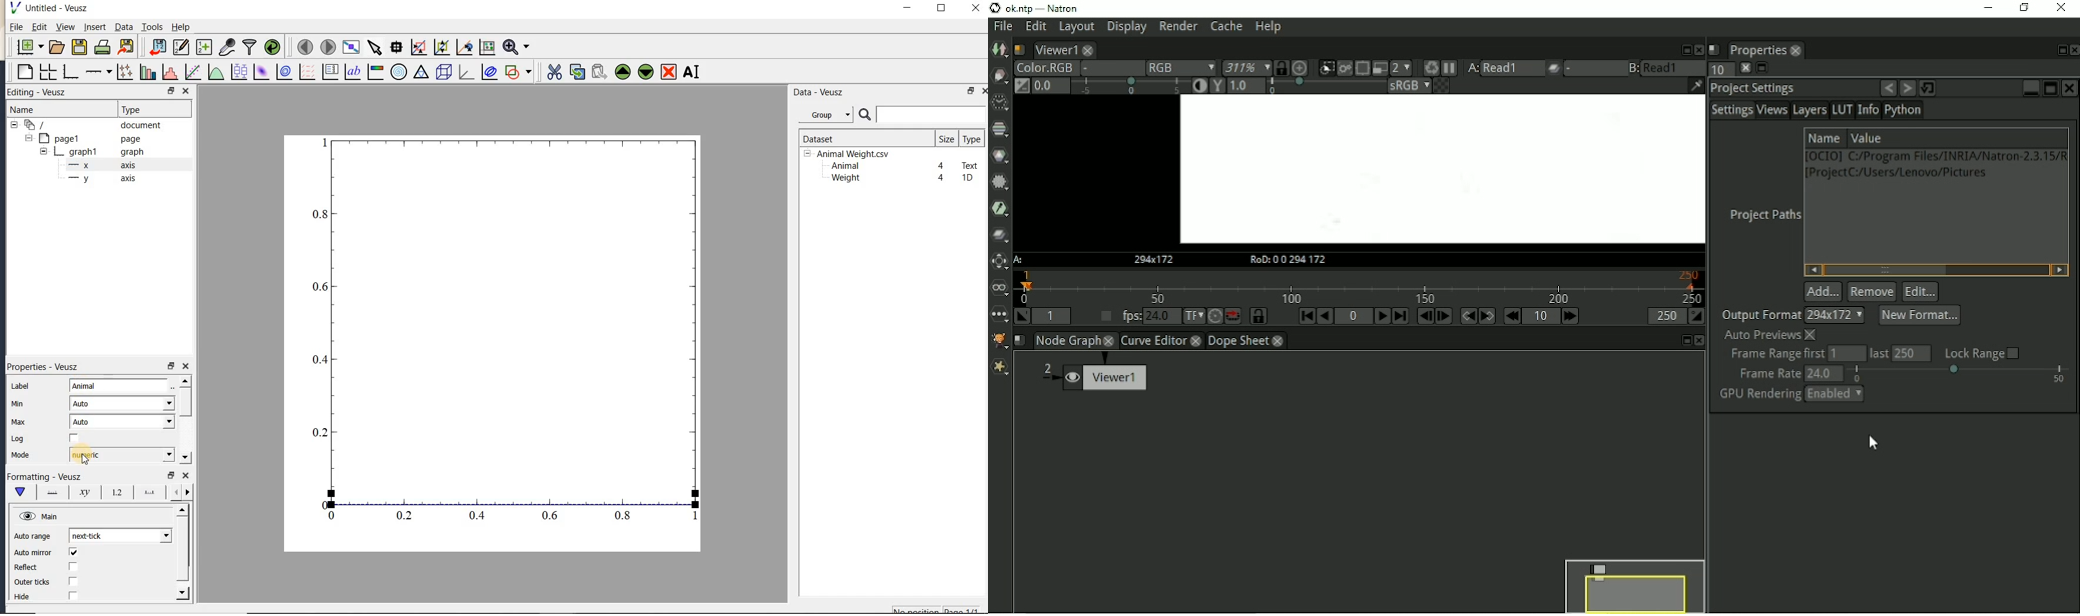 The image size is (2100, 616). Describe the element at coordinates (186, 476) in the screenshot. I see `close` at that location.